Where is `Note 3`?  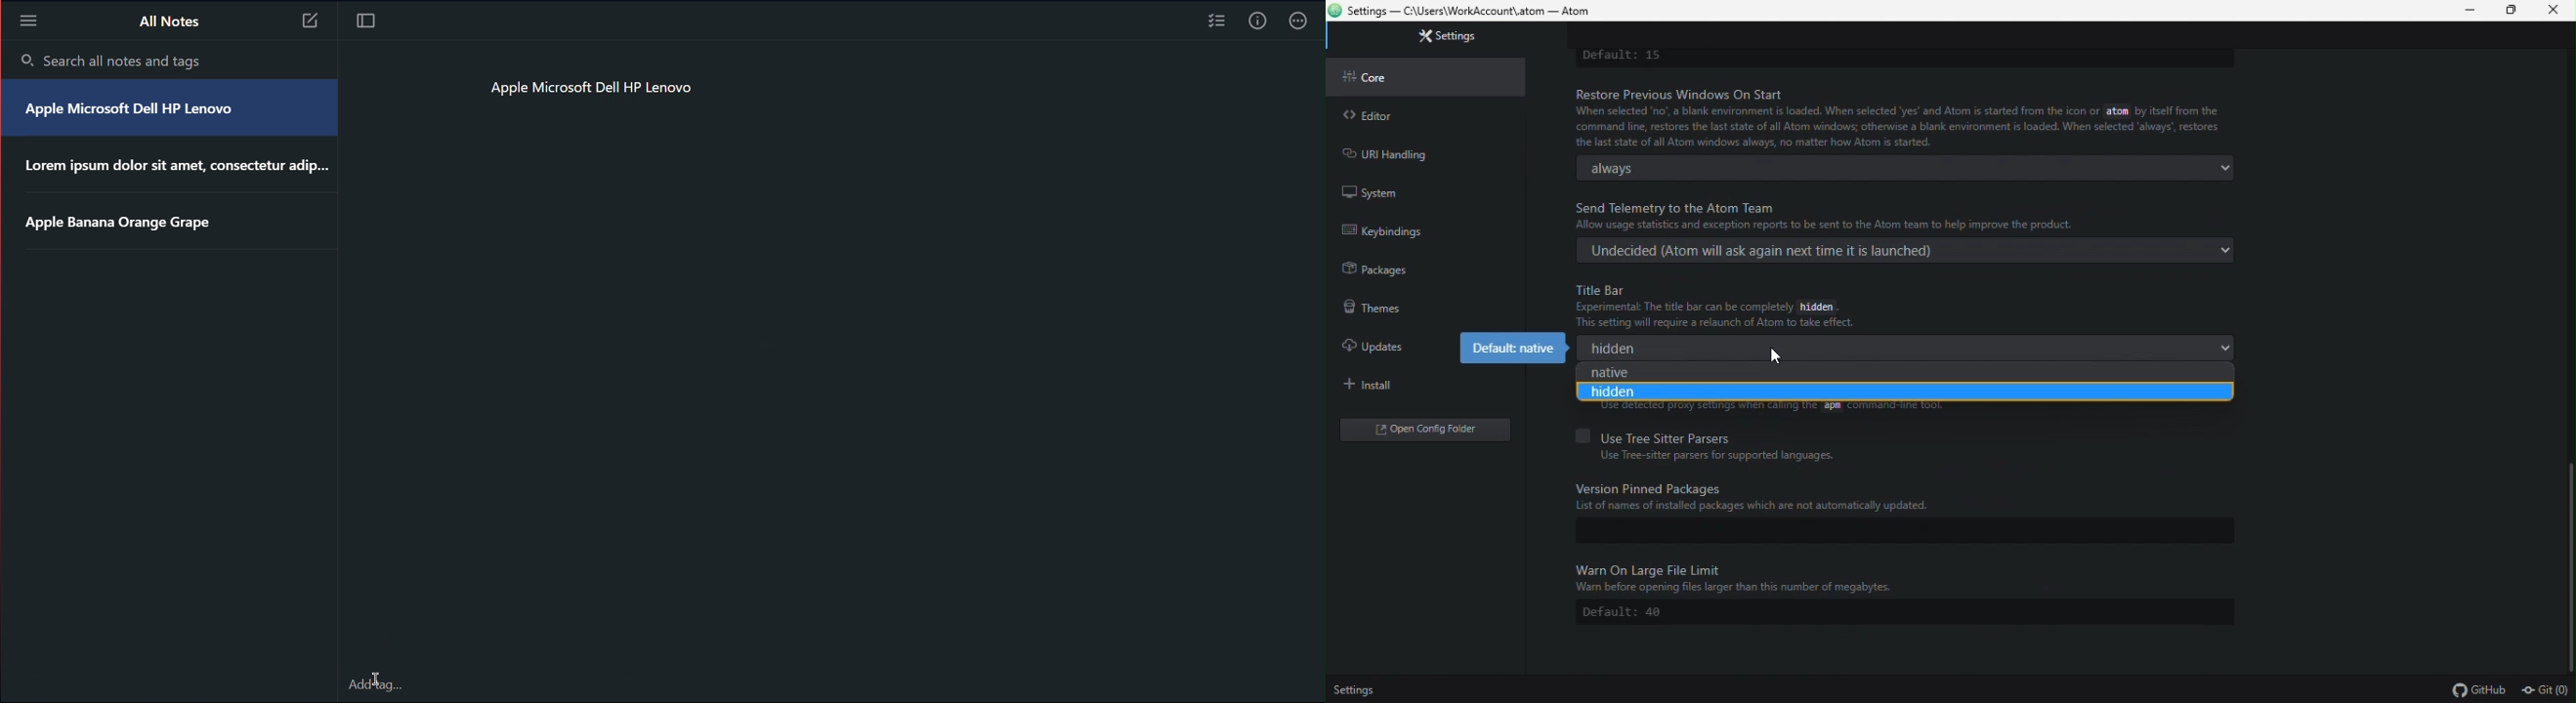
Note 3 is located at coordinates (312, 23).